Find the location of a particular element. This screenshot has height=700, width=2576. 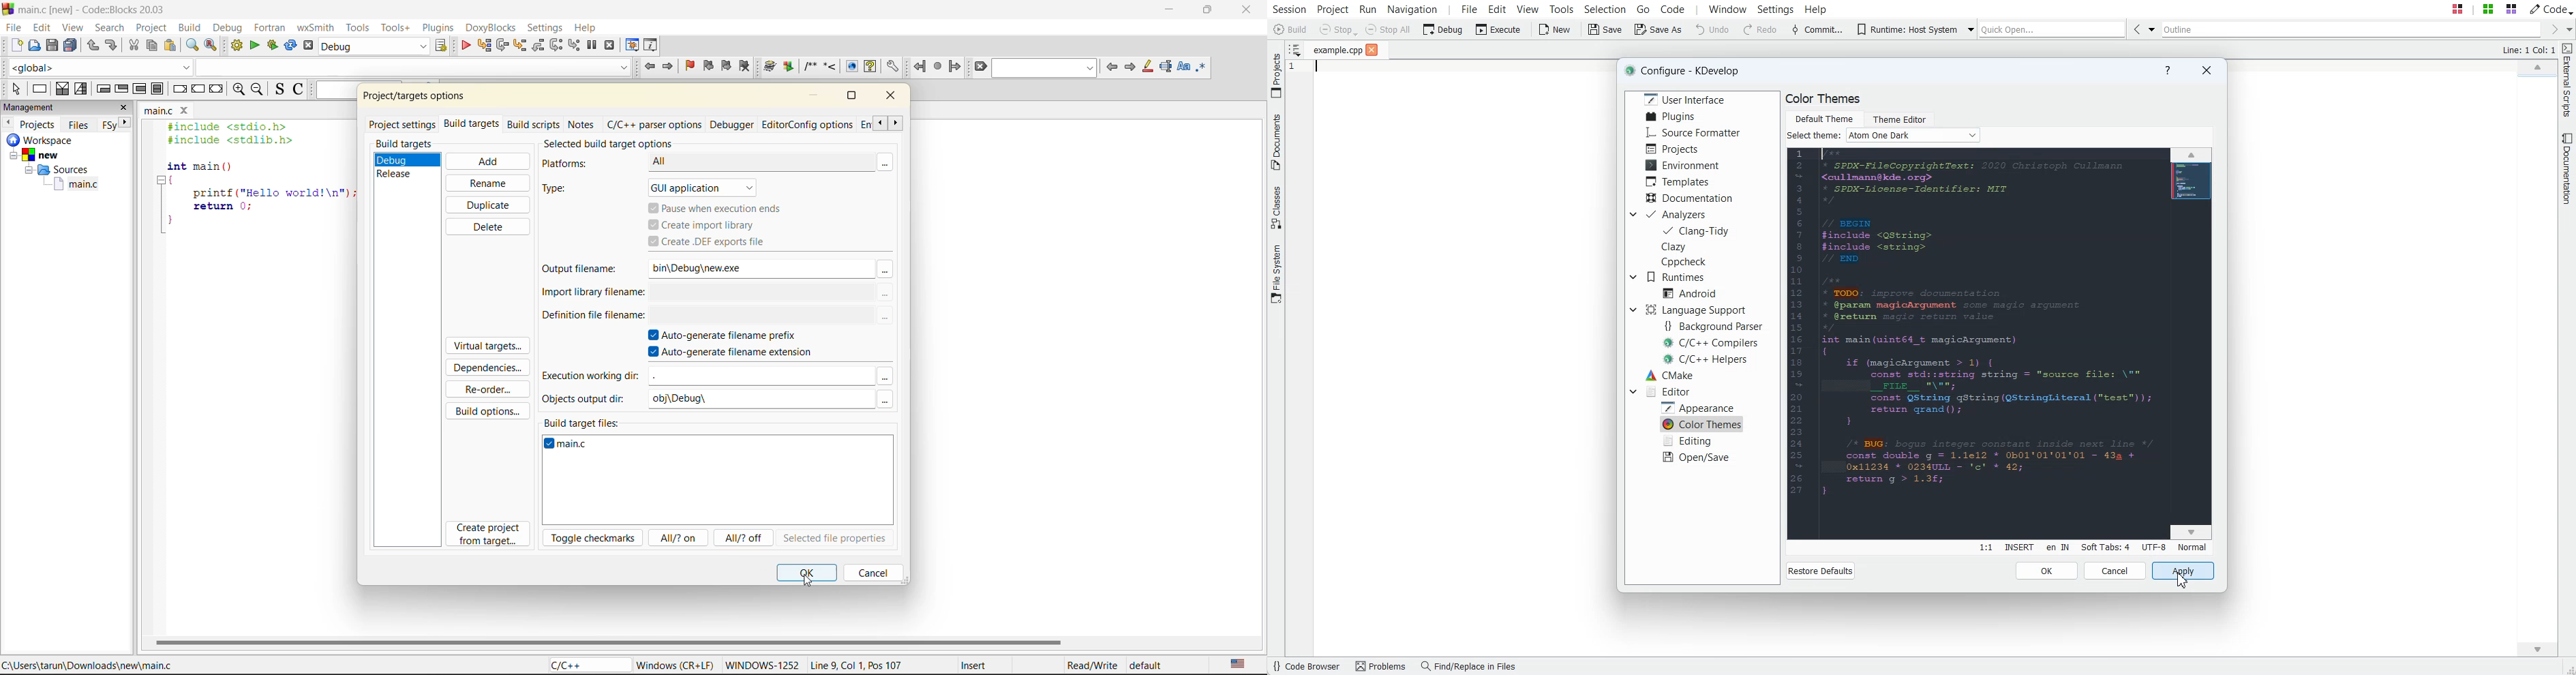

break instruction is located at coordinates (179, 90).